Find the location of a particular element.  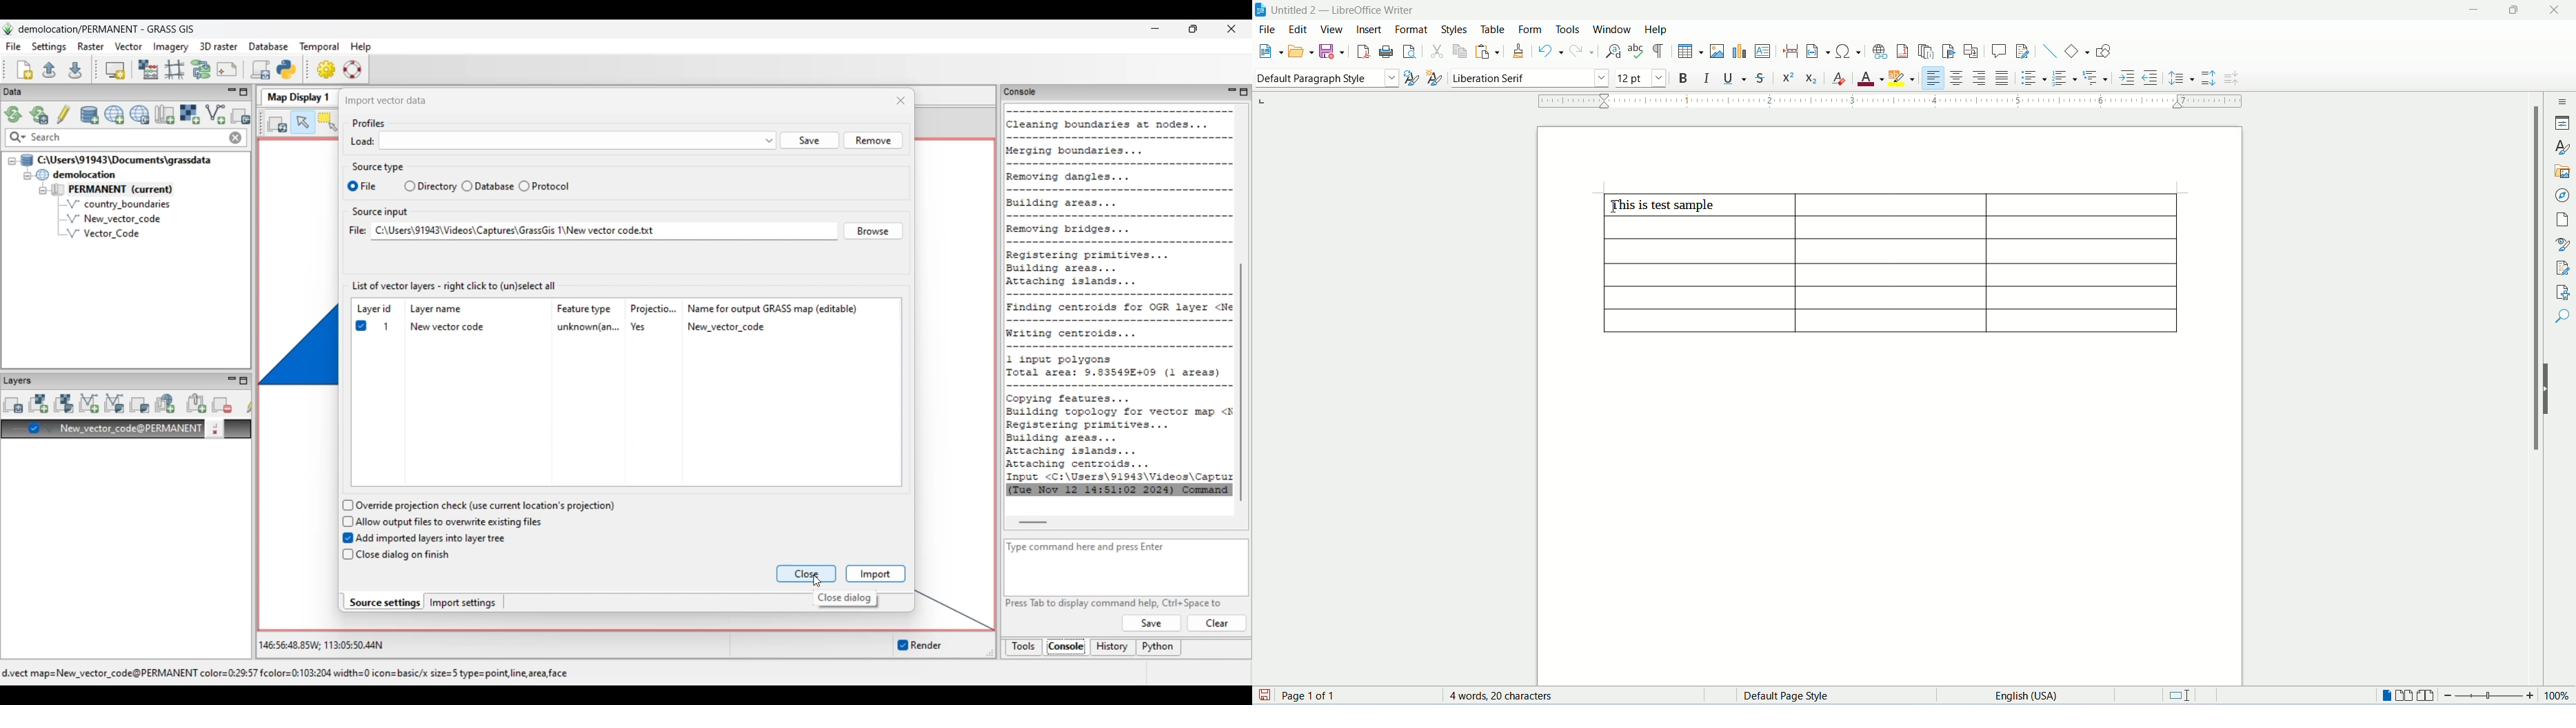

styles is located at coordinates (2564, 148).